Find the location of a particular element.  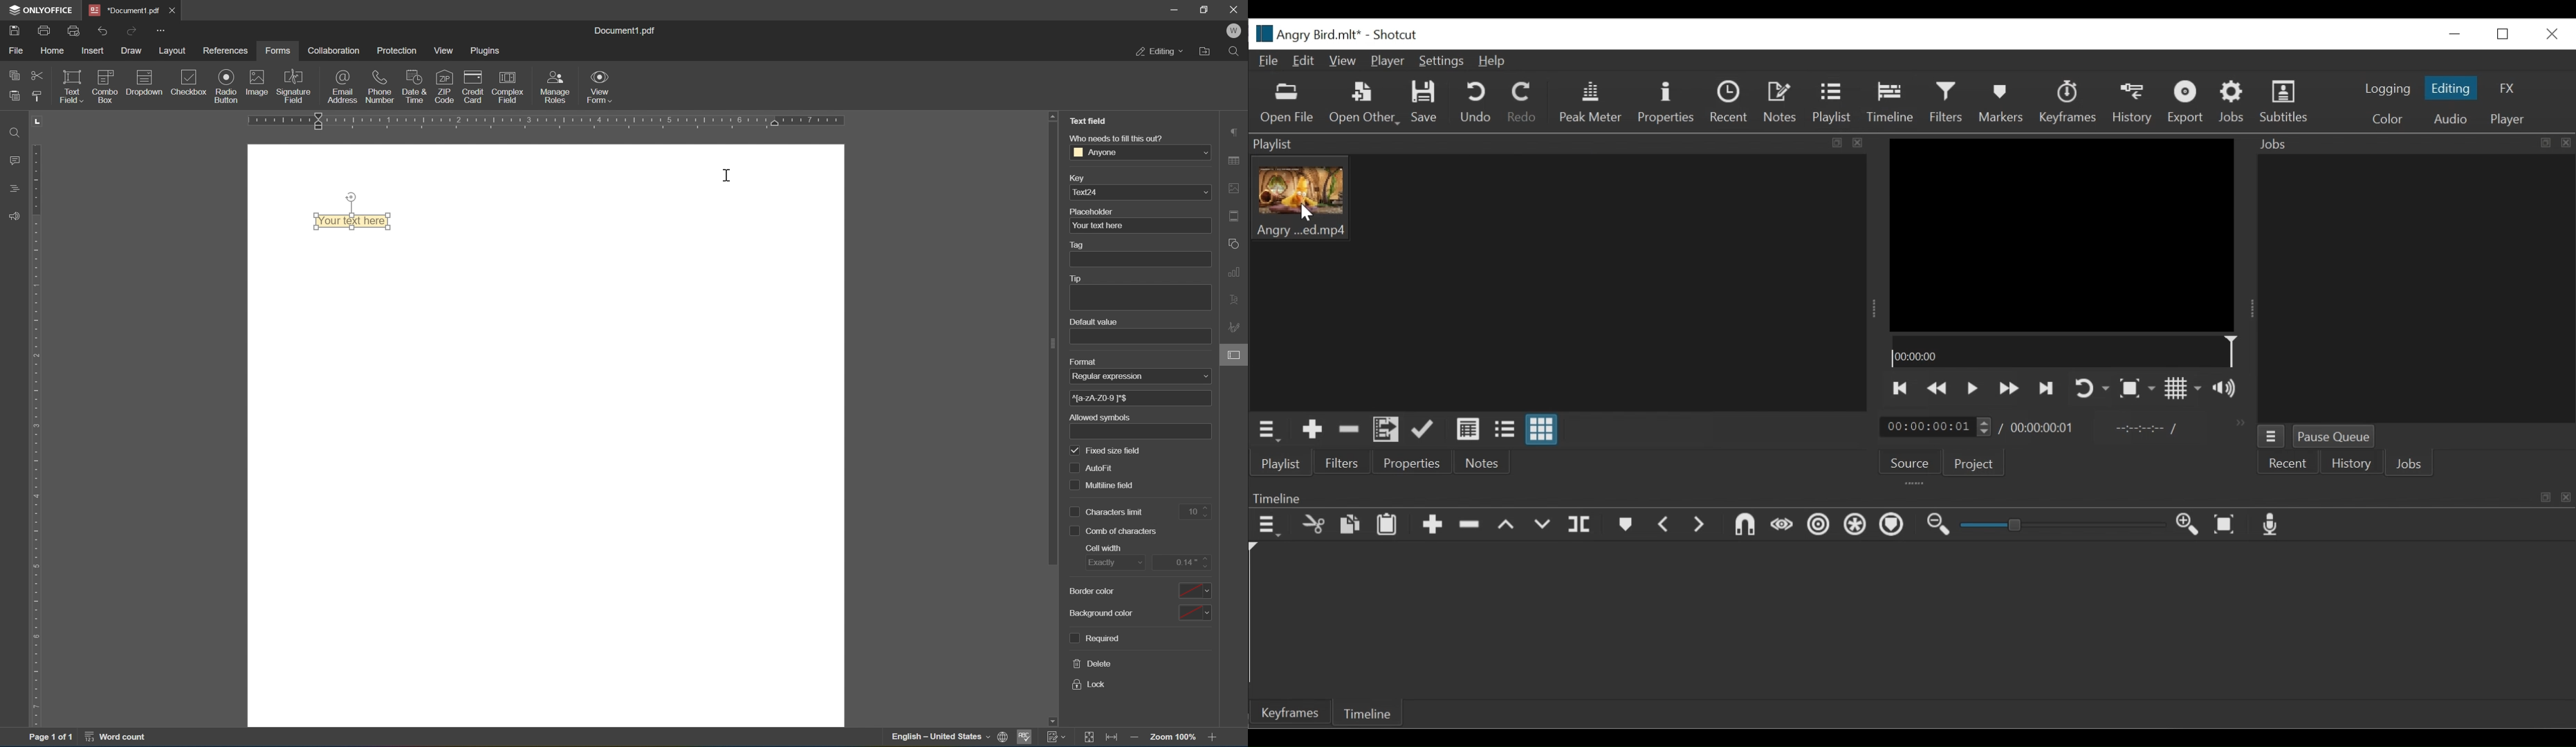

Toggle player looping is located at coordinates (2092, 388).